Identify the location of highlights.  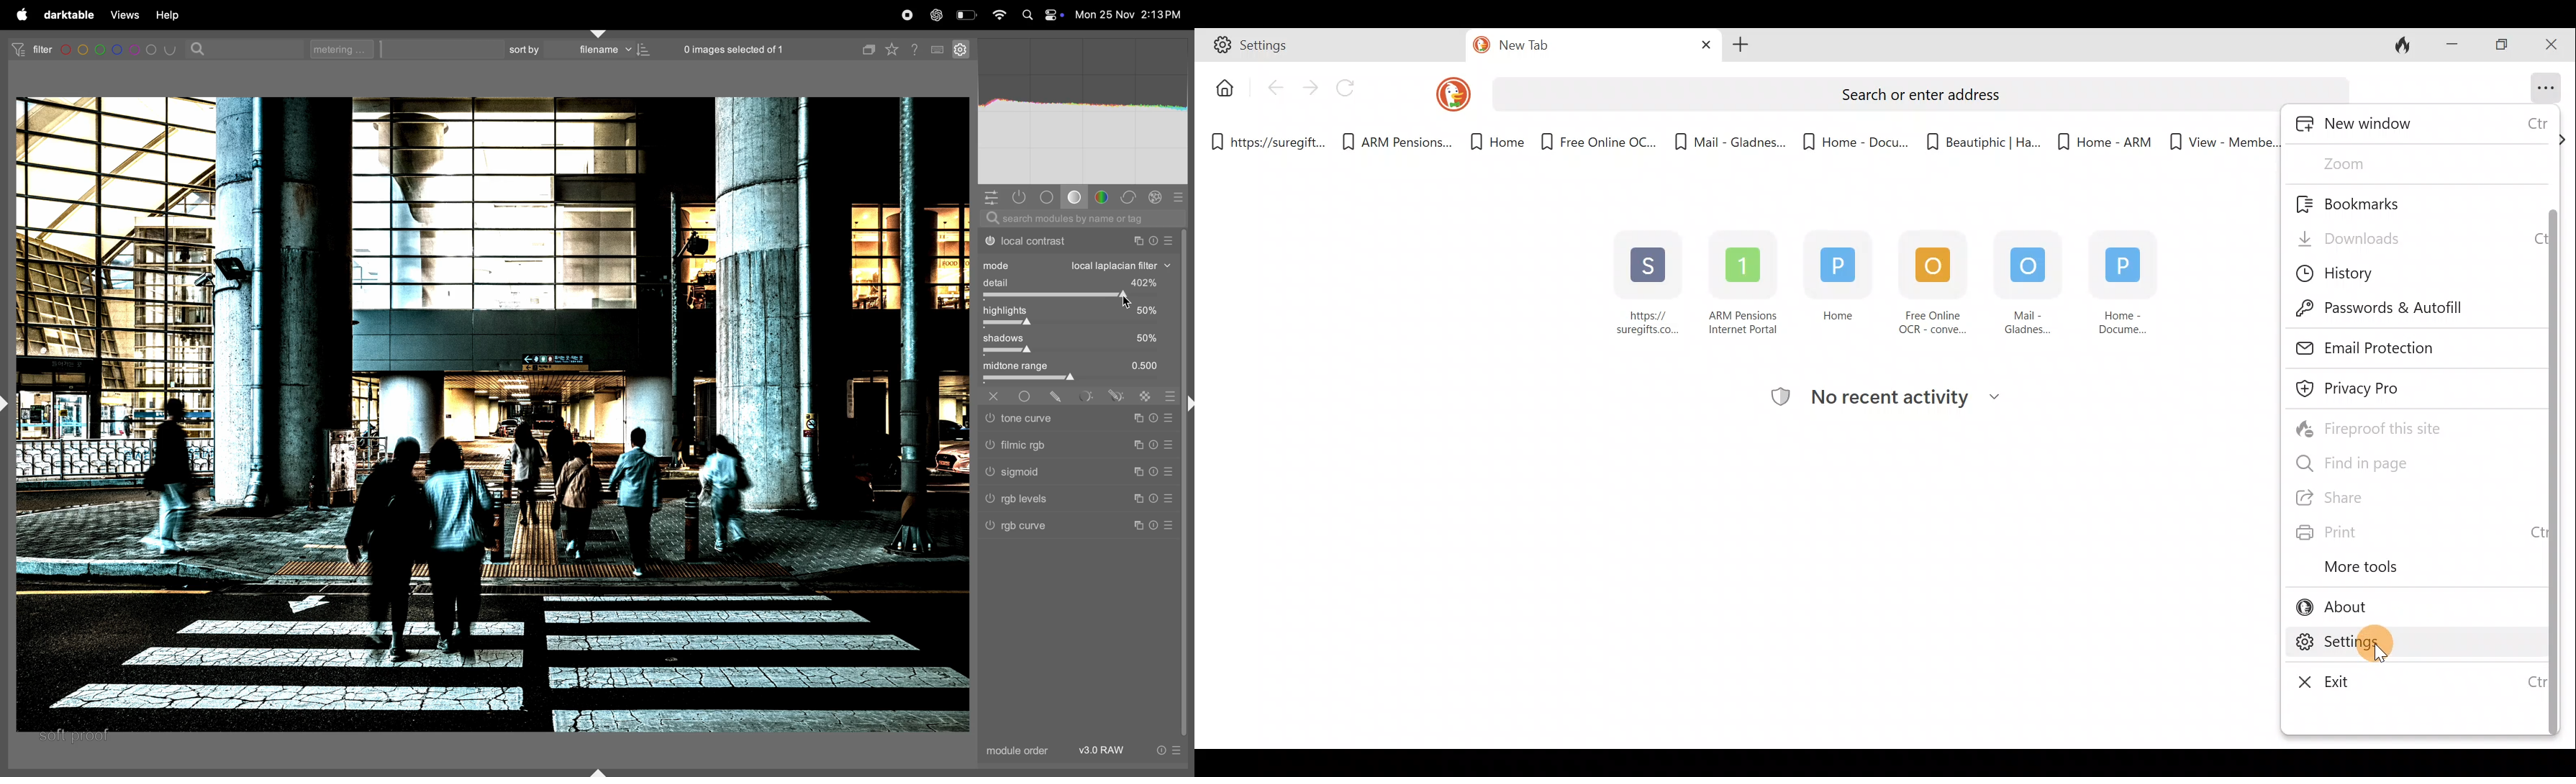
(1077, 311).